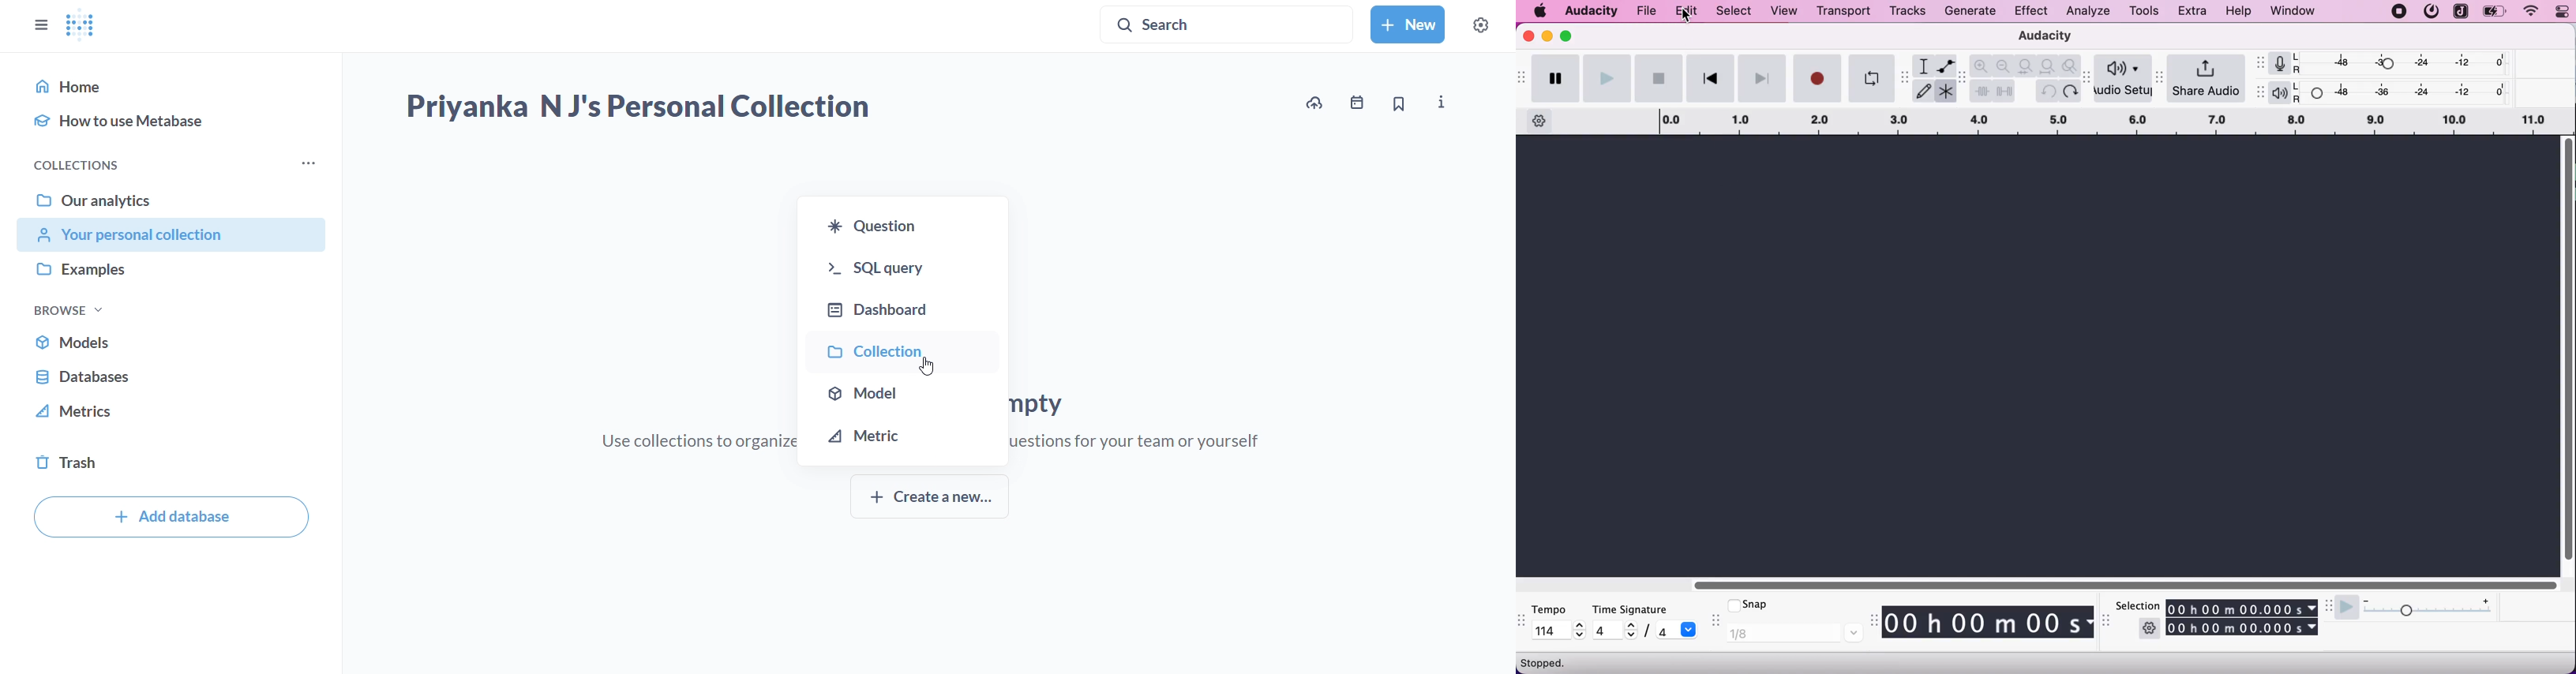 This screenshot has height=700, width=2576. I want to click on extra, so click(2194, 12).